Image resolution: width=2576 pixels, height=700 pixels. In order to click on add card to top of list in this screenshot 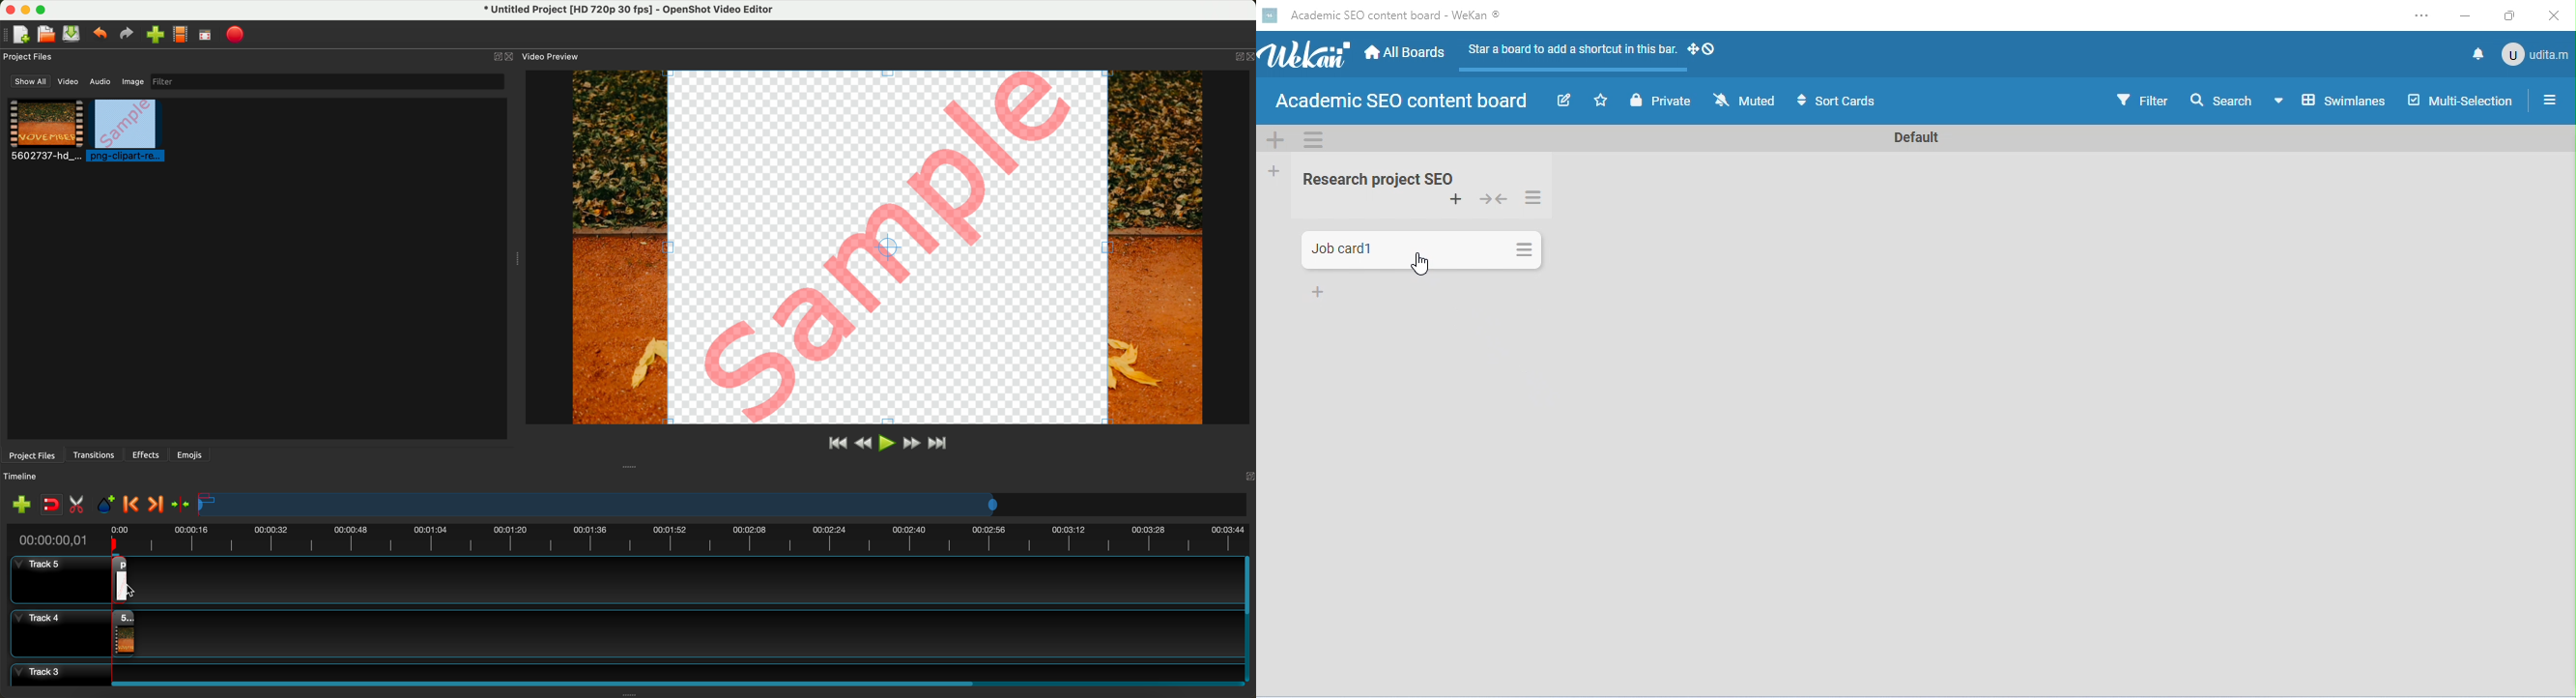, I will do `click(1459, 200)`.